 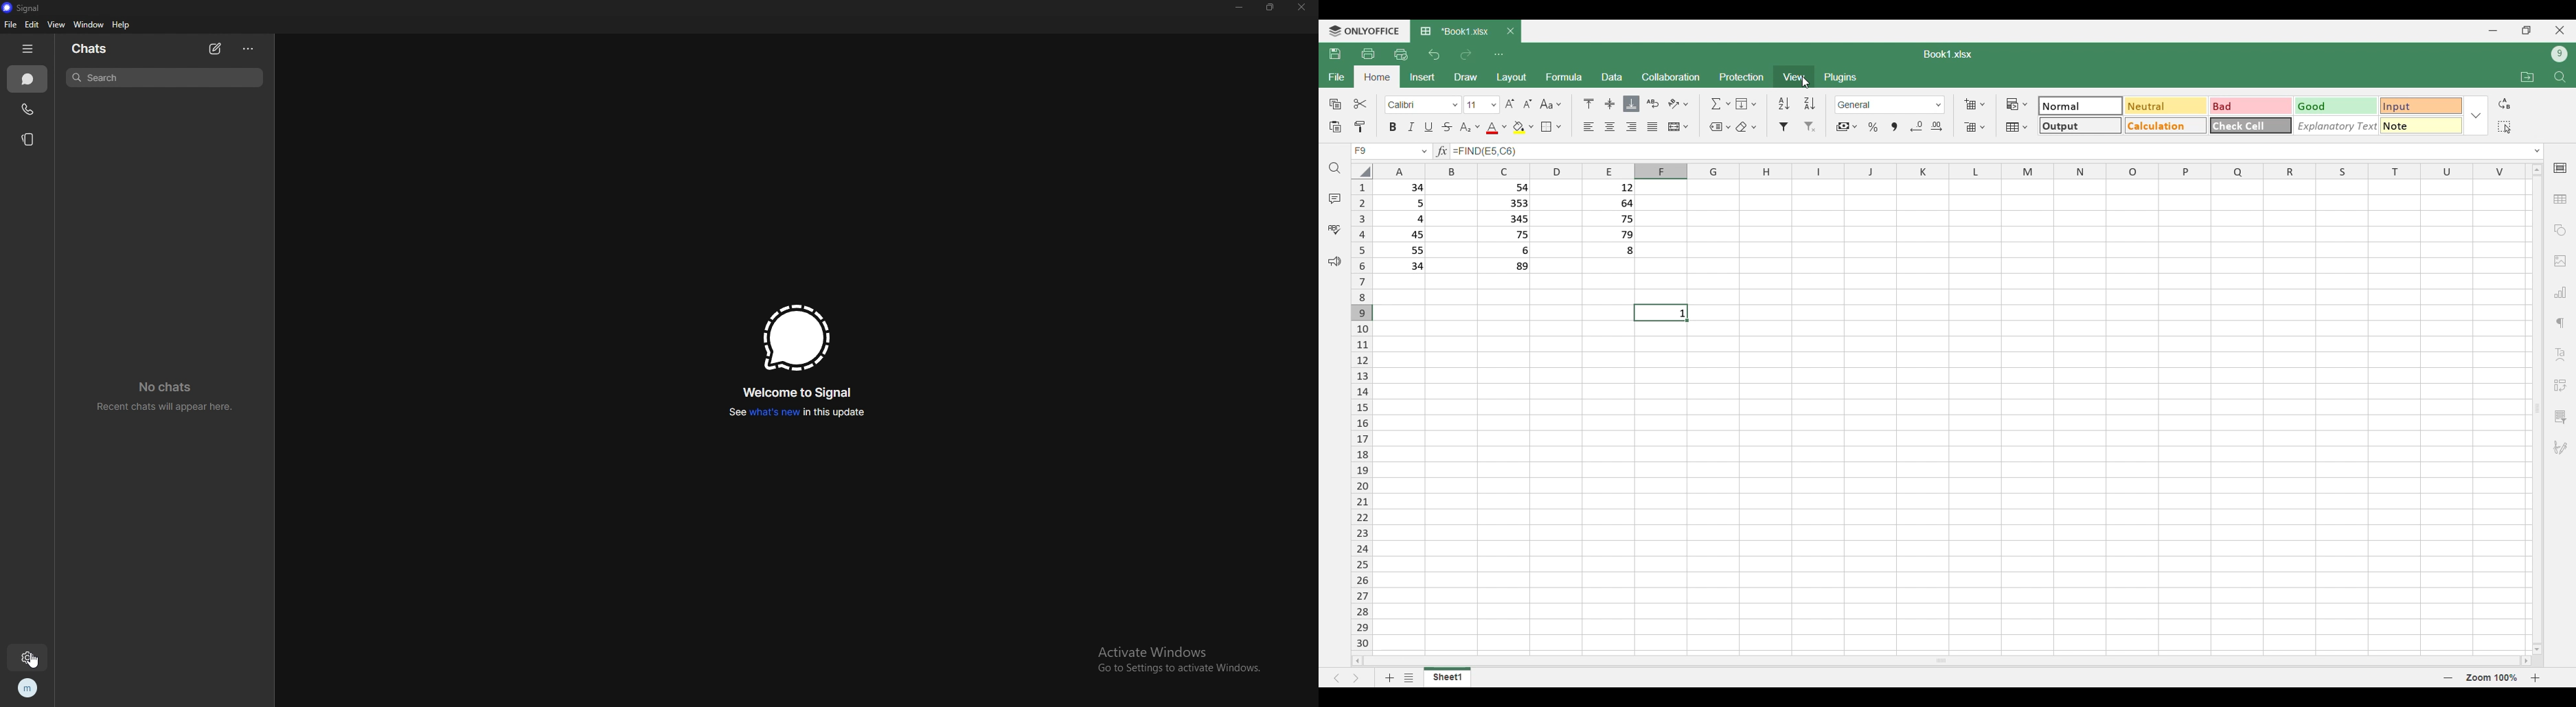 What do you see at coordinates (2017, 127) in the screenshot?
I see `Format as table template` at bounding box center [2017, 127].